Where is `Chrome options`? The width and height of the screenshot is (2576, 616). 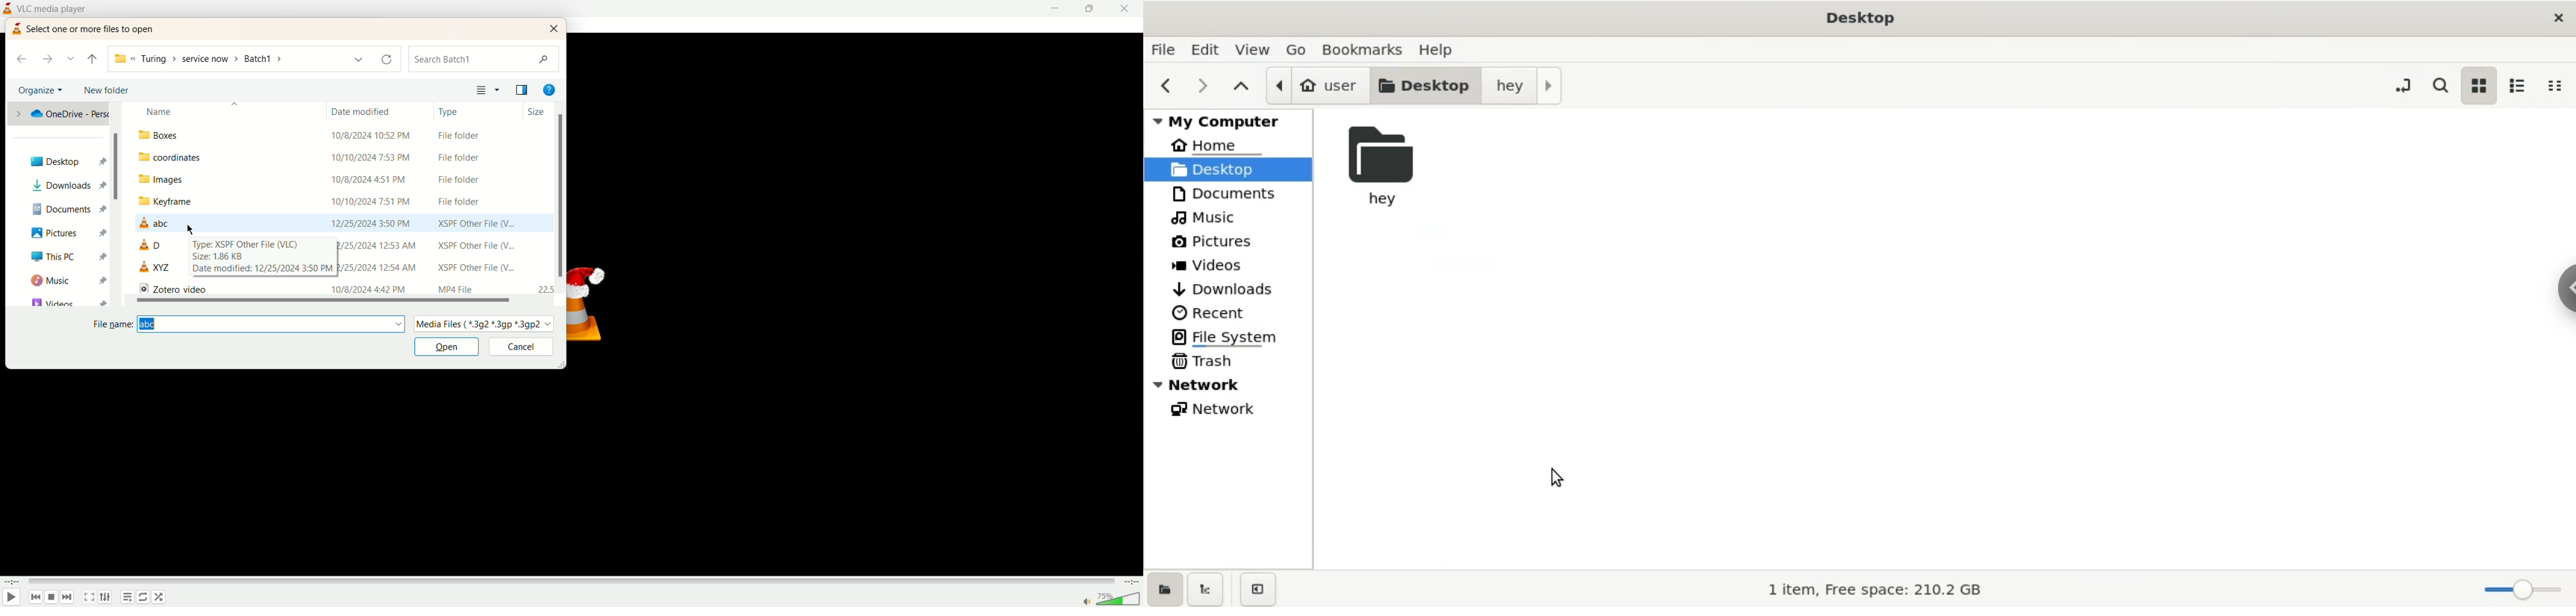
Chrome options is located at coordinates (2563, 287).